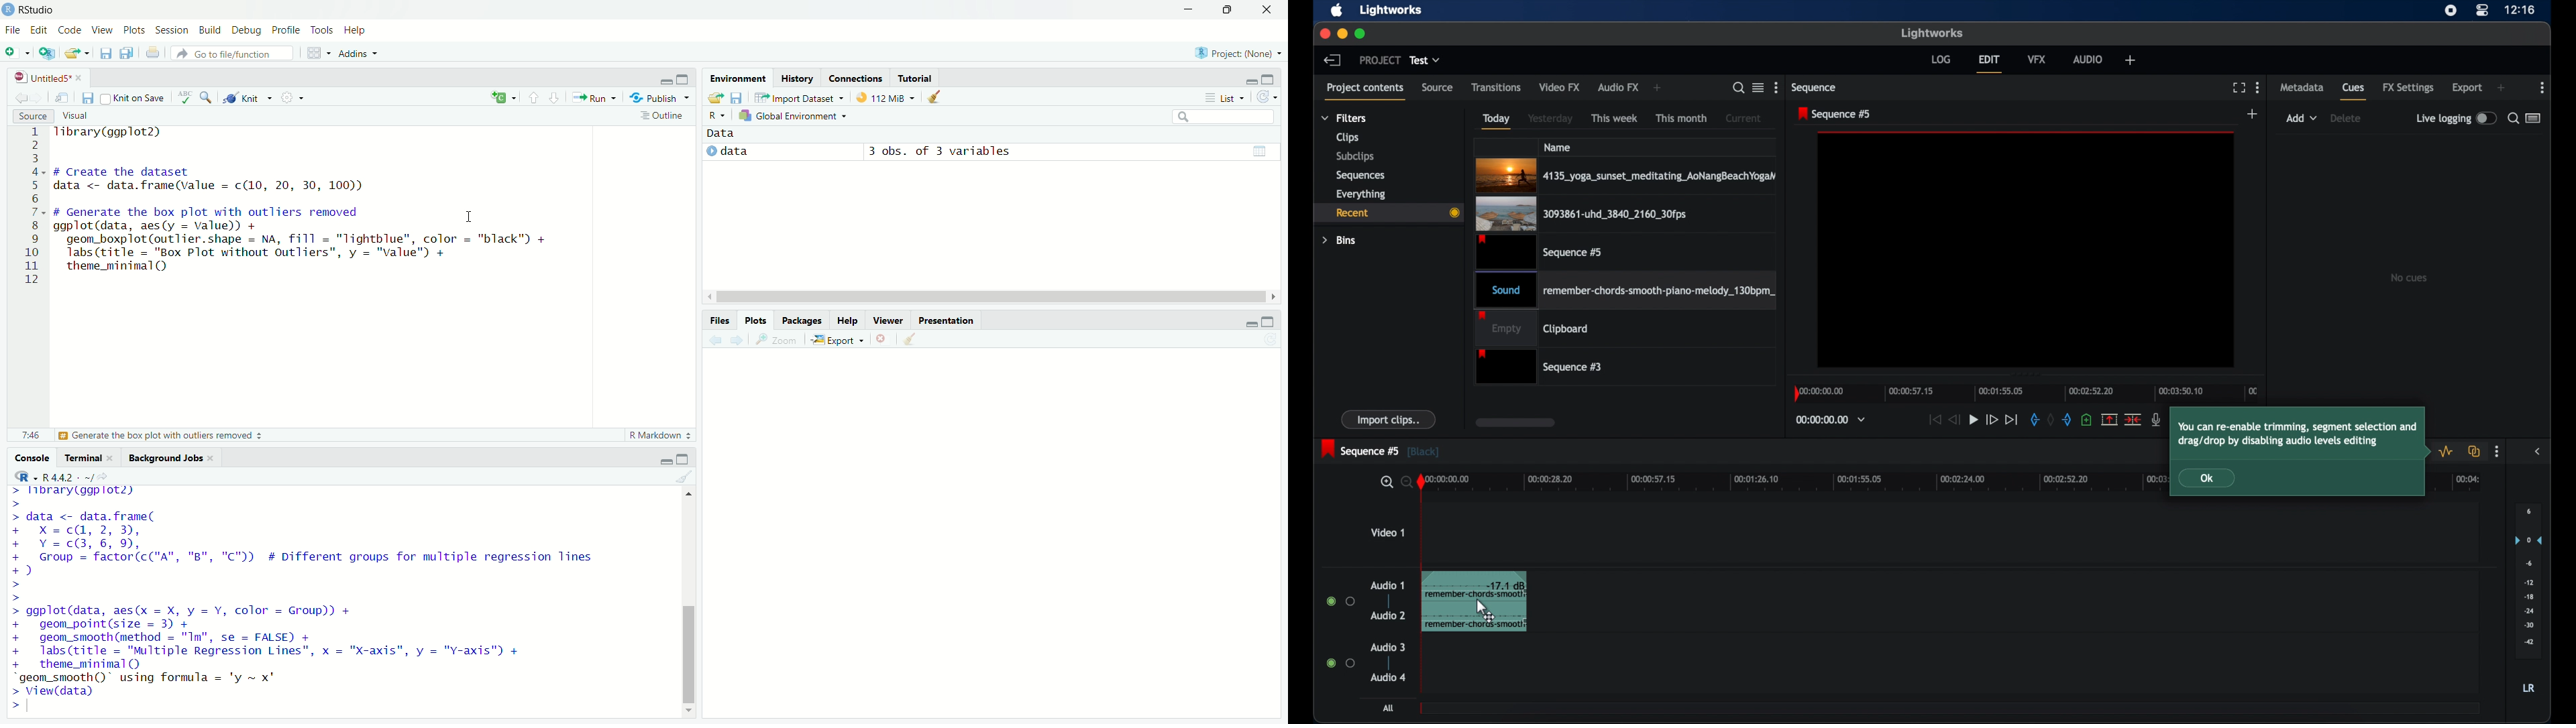 This screenshot has width=2576, height=728. What do you see at coordinates (2528, 688) in the screenshot?
I see `LR` at bounding box center [2528, 688].